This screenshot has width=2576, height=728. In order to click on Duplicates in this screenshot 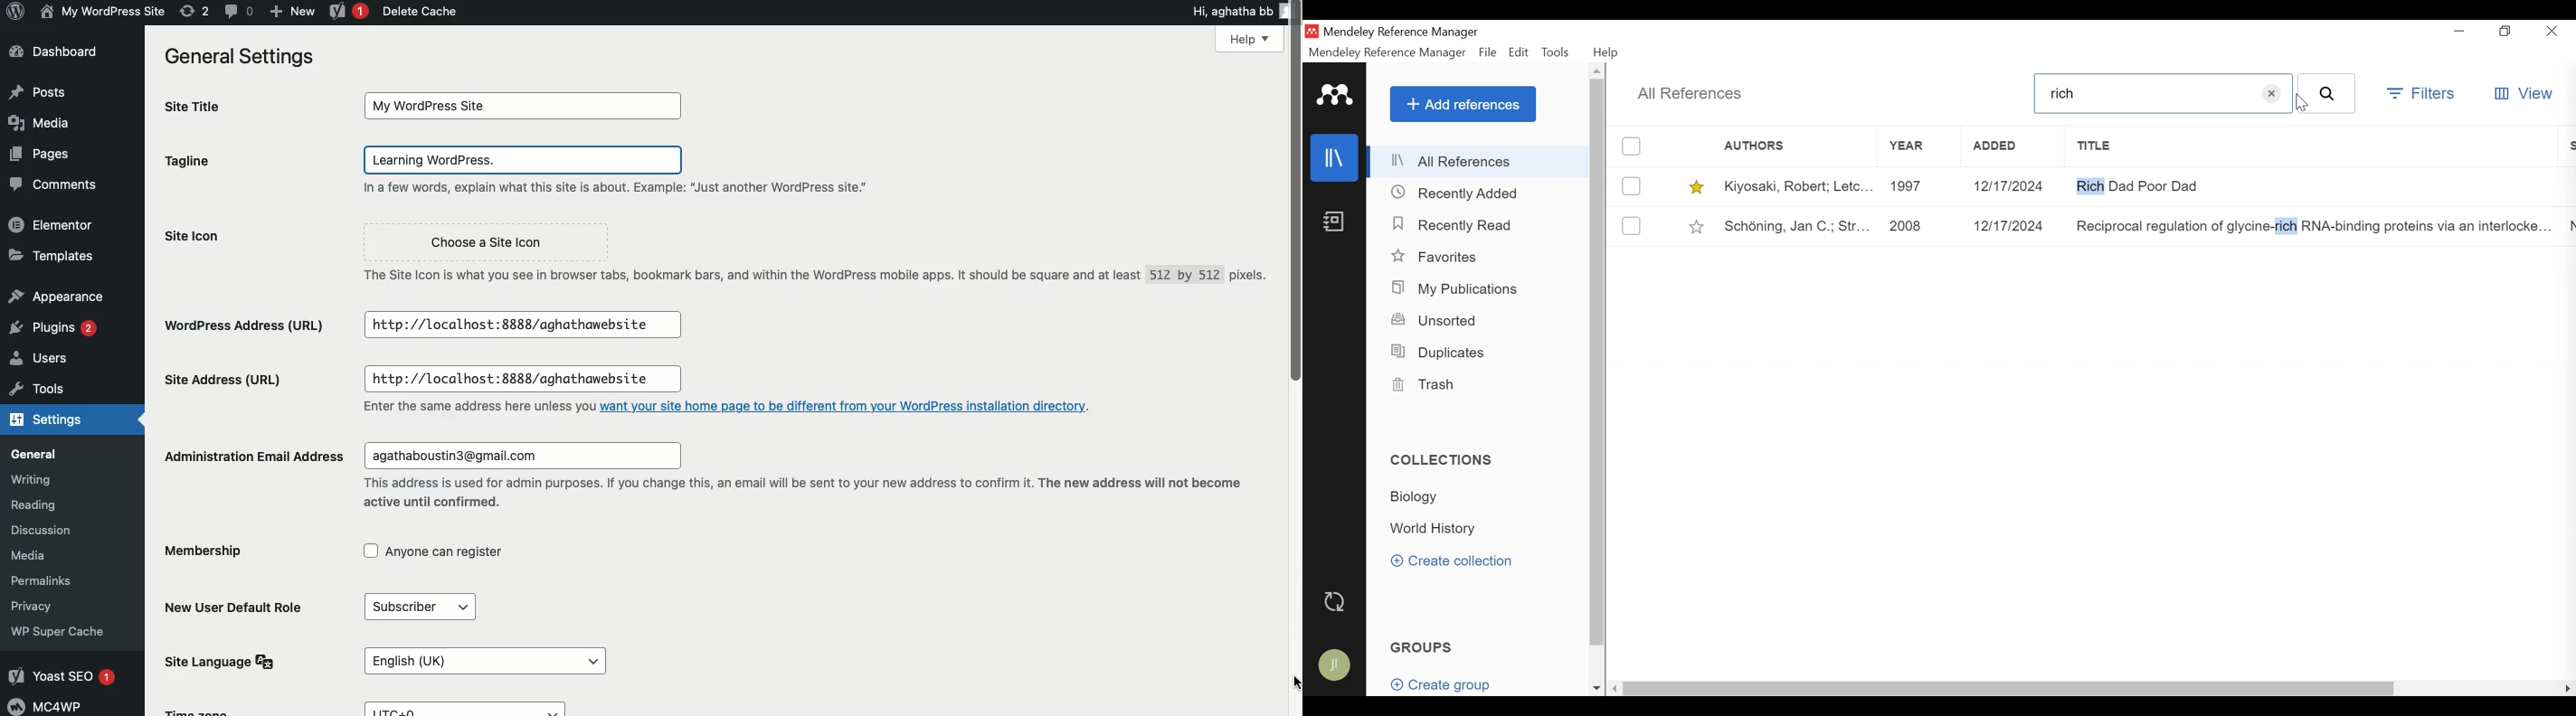, I will do `click(1441, 351)`.